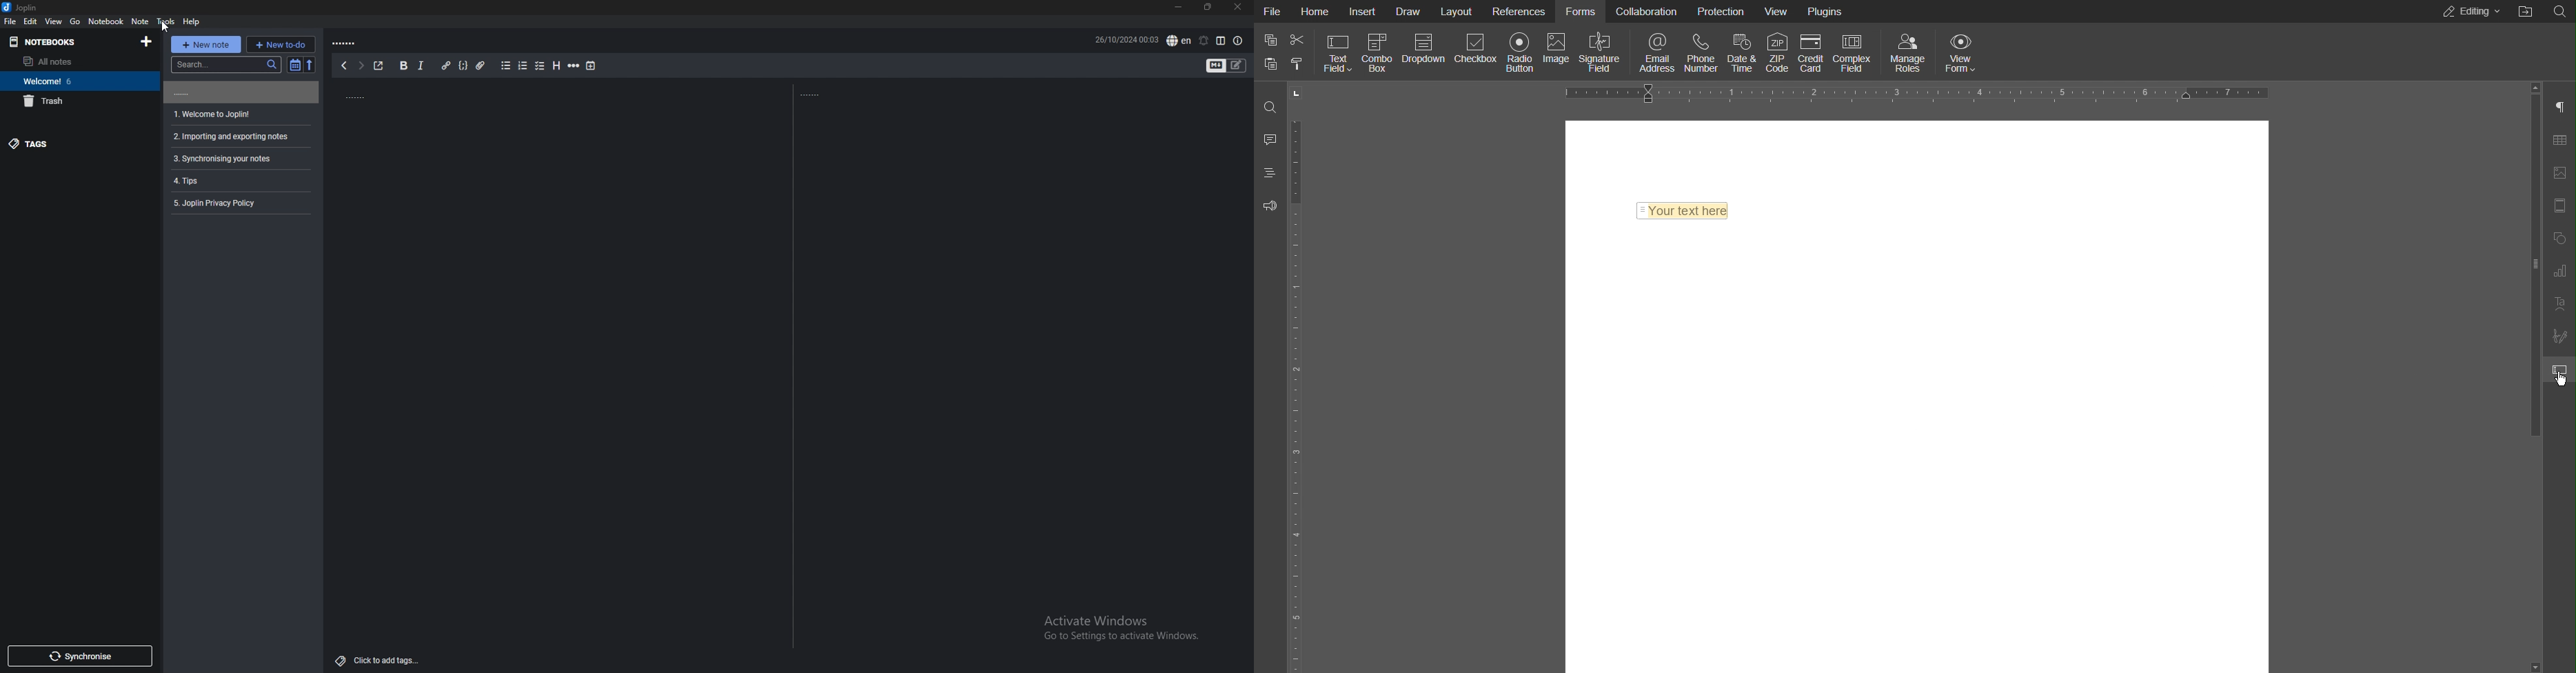  What do you see at coordinates (1216, 65) in the screenshot?
I see `toggle editors` at bounding box center [1216, 65].